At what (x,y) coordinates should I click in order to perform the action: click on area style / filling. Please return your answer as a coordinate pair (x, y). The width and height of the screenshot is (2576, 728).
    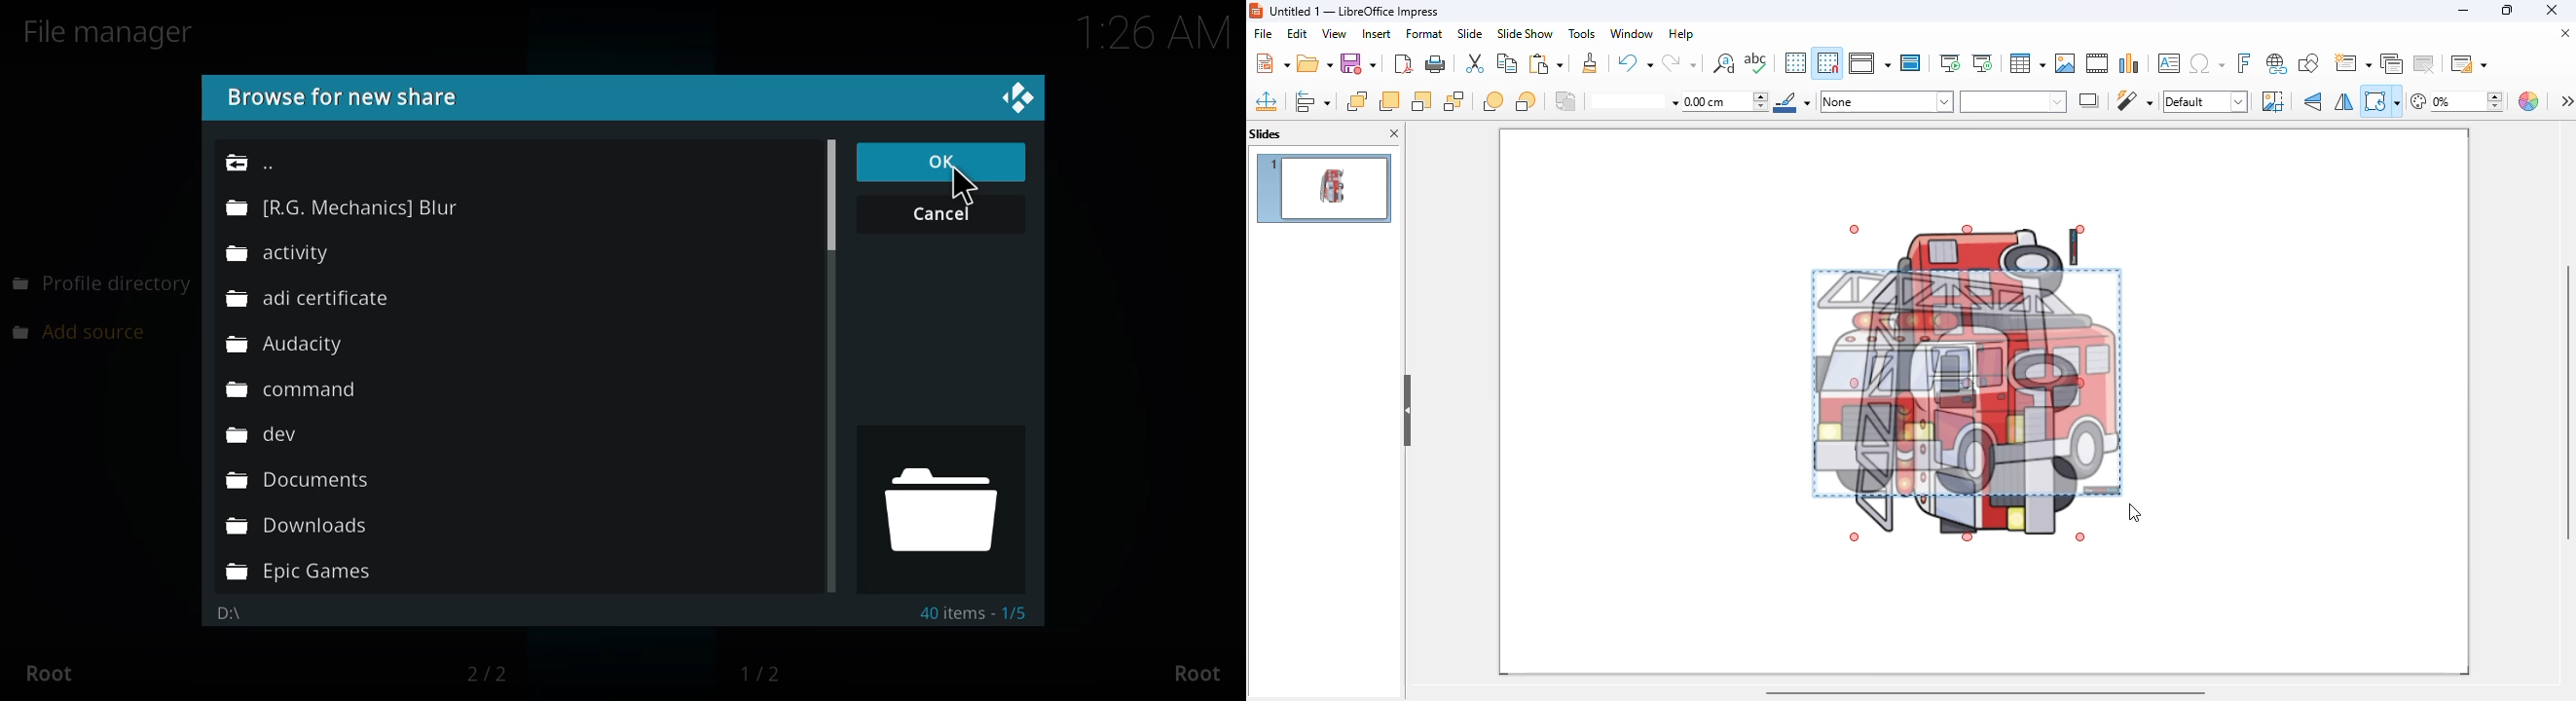
    Looking at the image, I should click on (2013, 101).